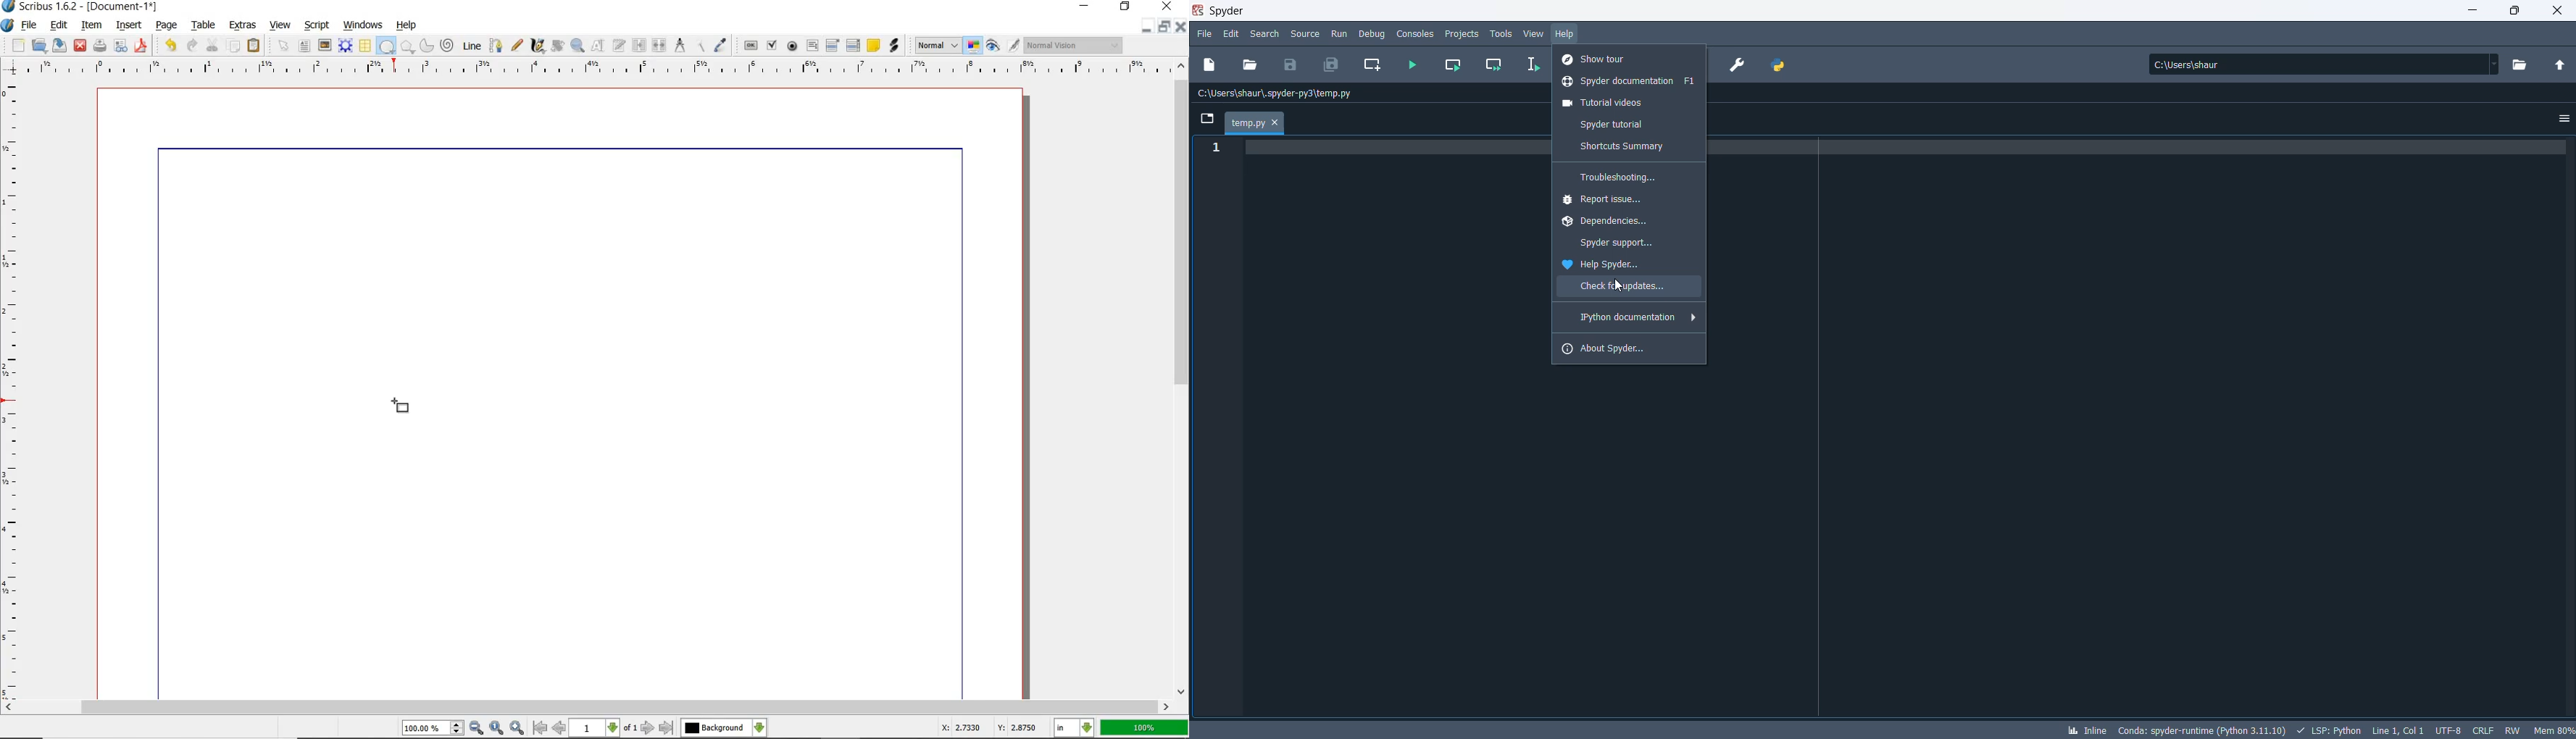  What do you see at coordinates (204, 25) in the screenshot?
I see `TABLE` at bounding box center [204, 25].